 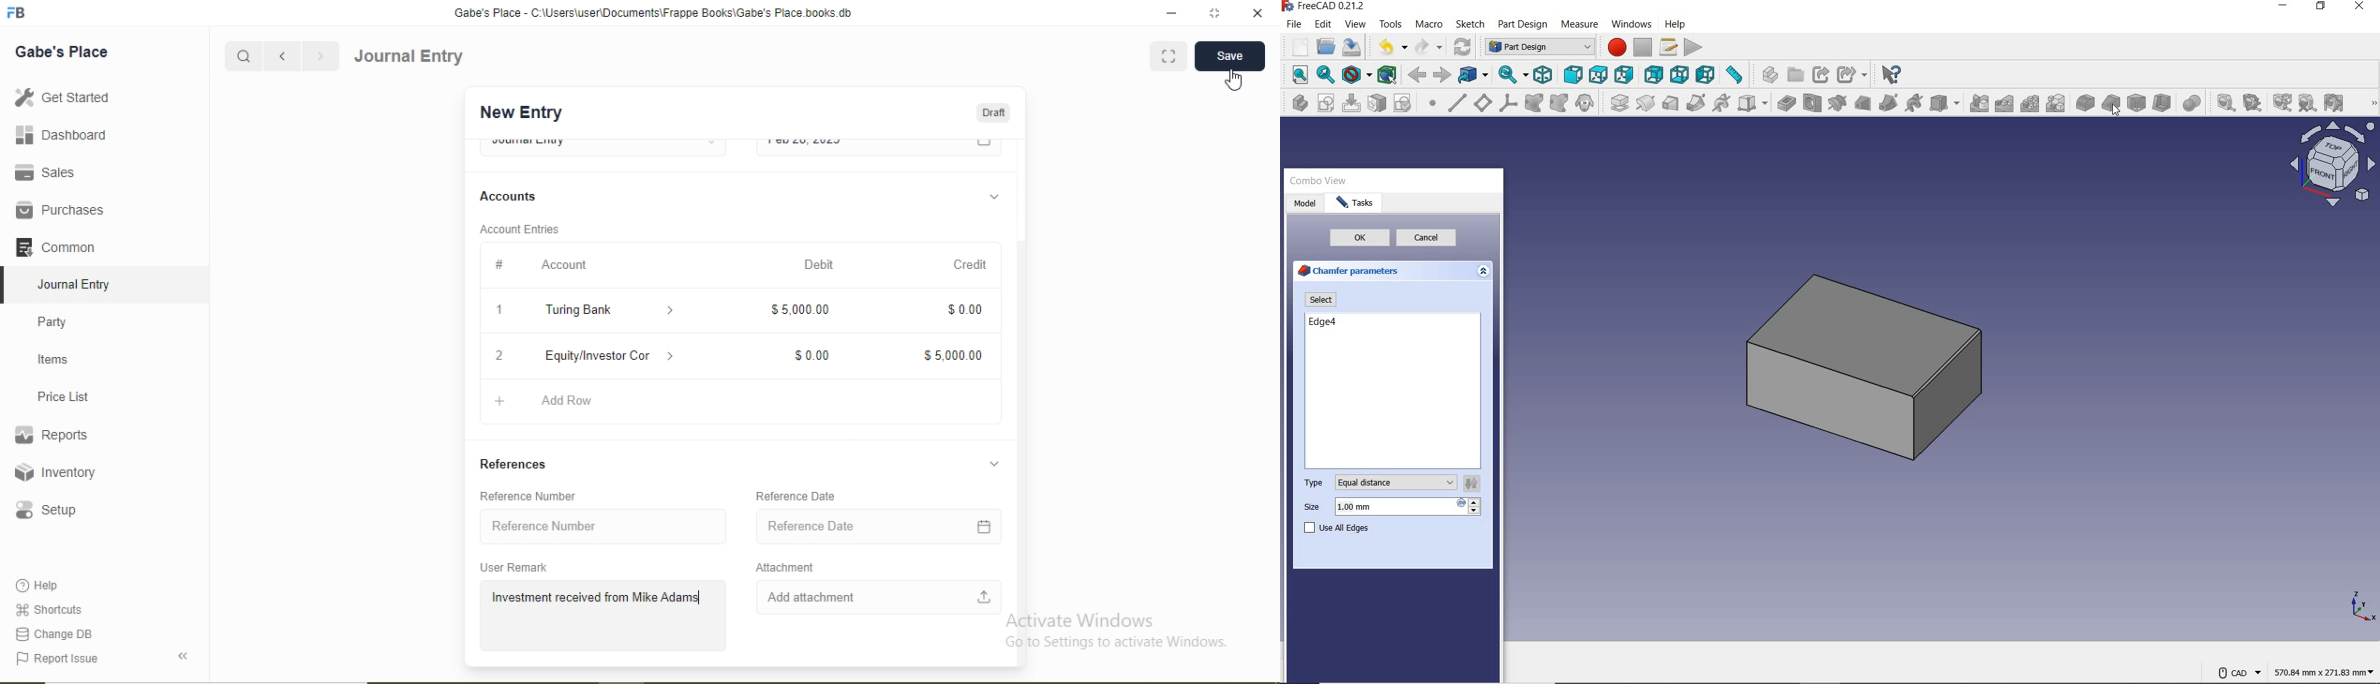 I want to click on clear all, so click(x=2309, y=103).